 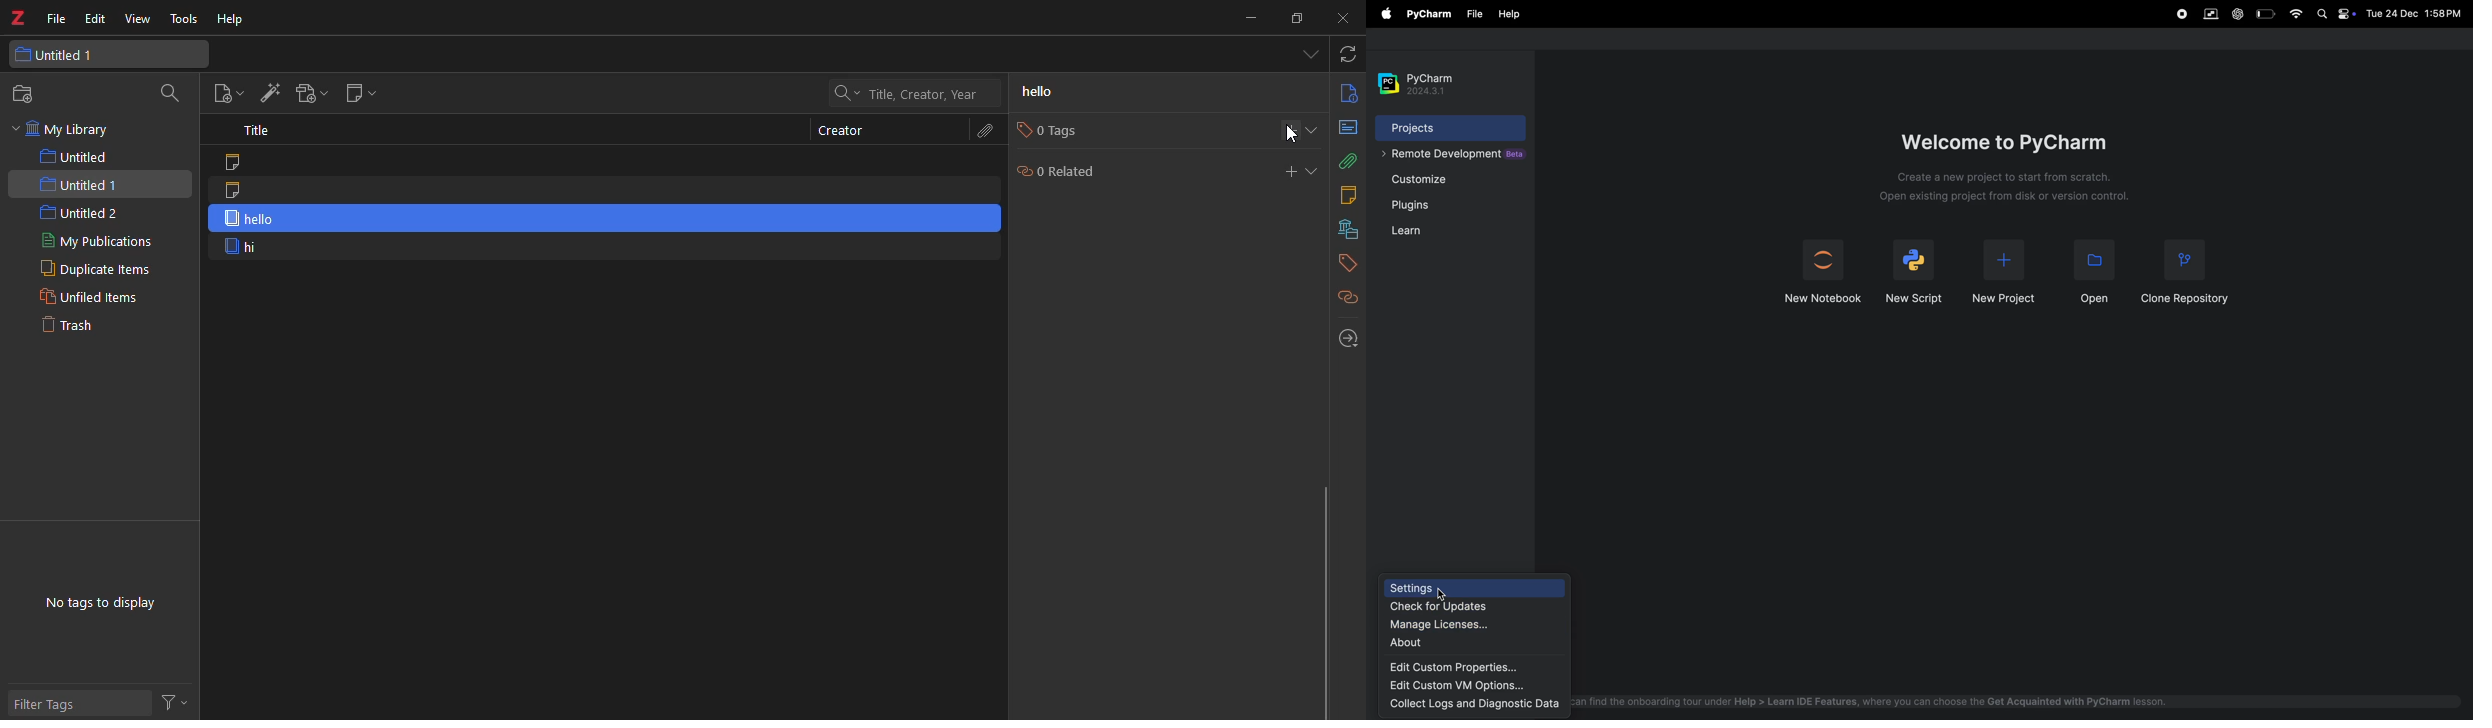 What do you see at coordinates (1509, 15) in the screenshot?
I see `file` at bounding box center [1509, 15].